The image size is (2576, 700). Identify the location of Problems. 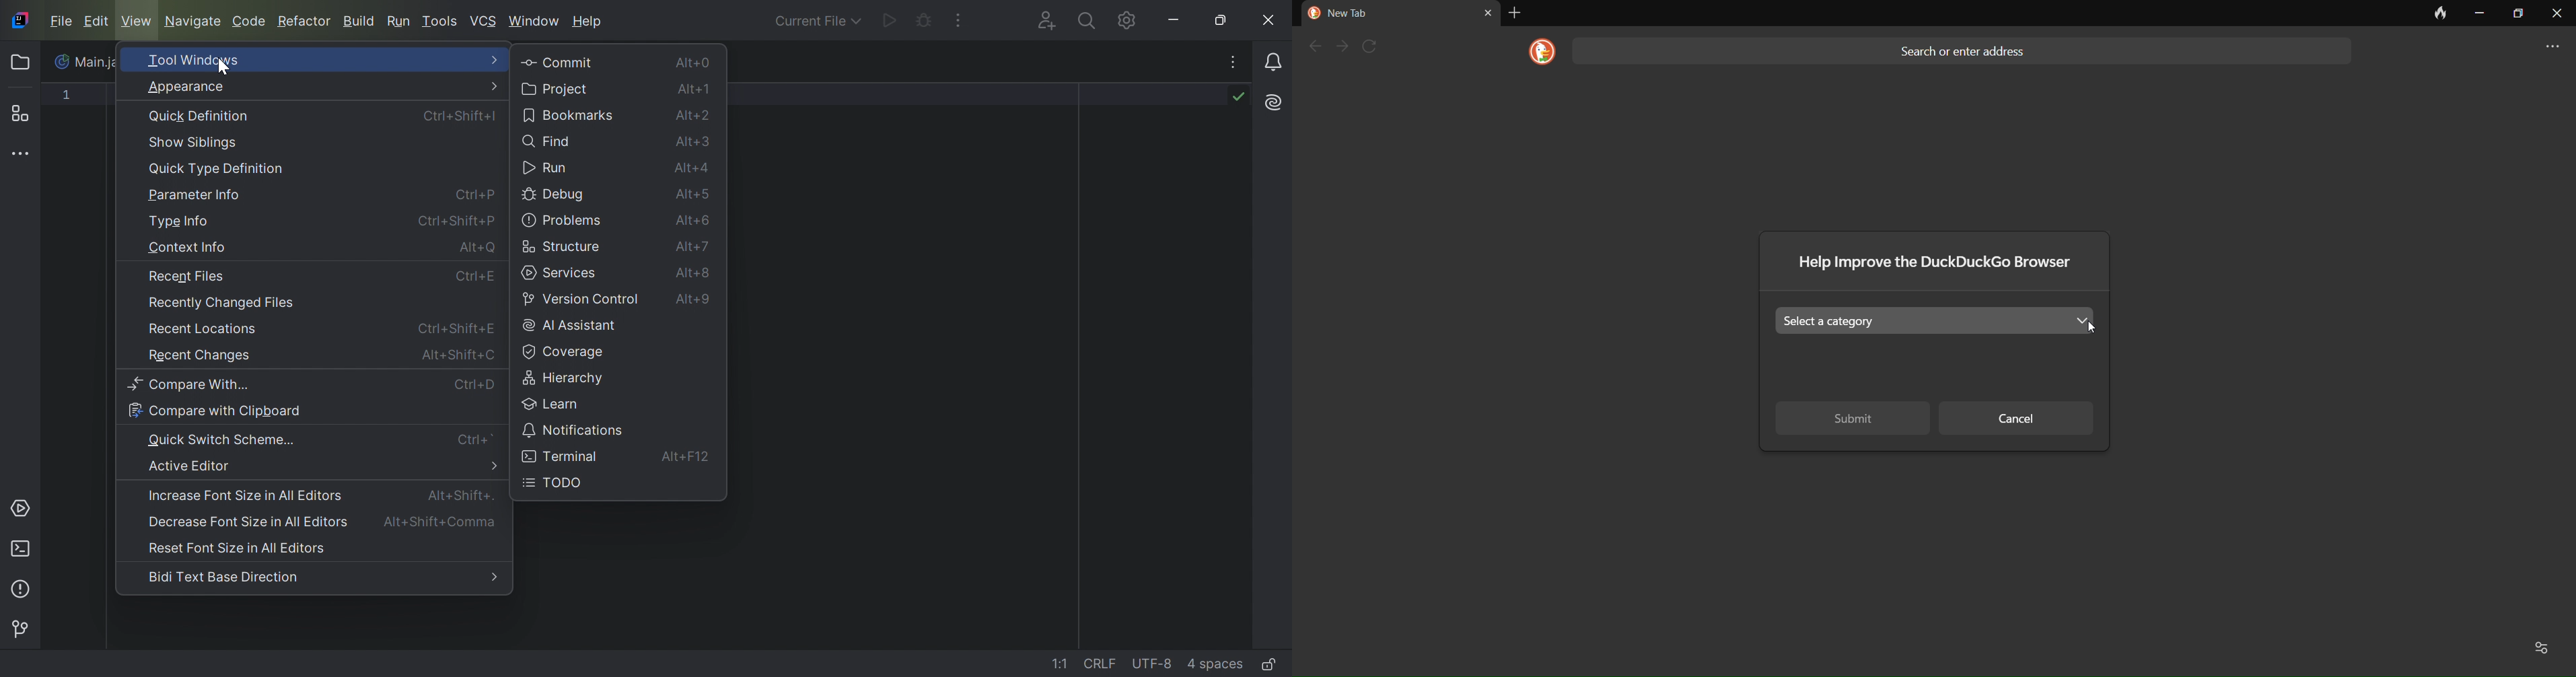
(562, 221).